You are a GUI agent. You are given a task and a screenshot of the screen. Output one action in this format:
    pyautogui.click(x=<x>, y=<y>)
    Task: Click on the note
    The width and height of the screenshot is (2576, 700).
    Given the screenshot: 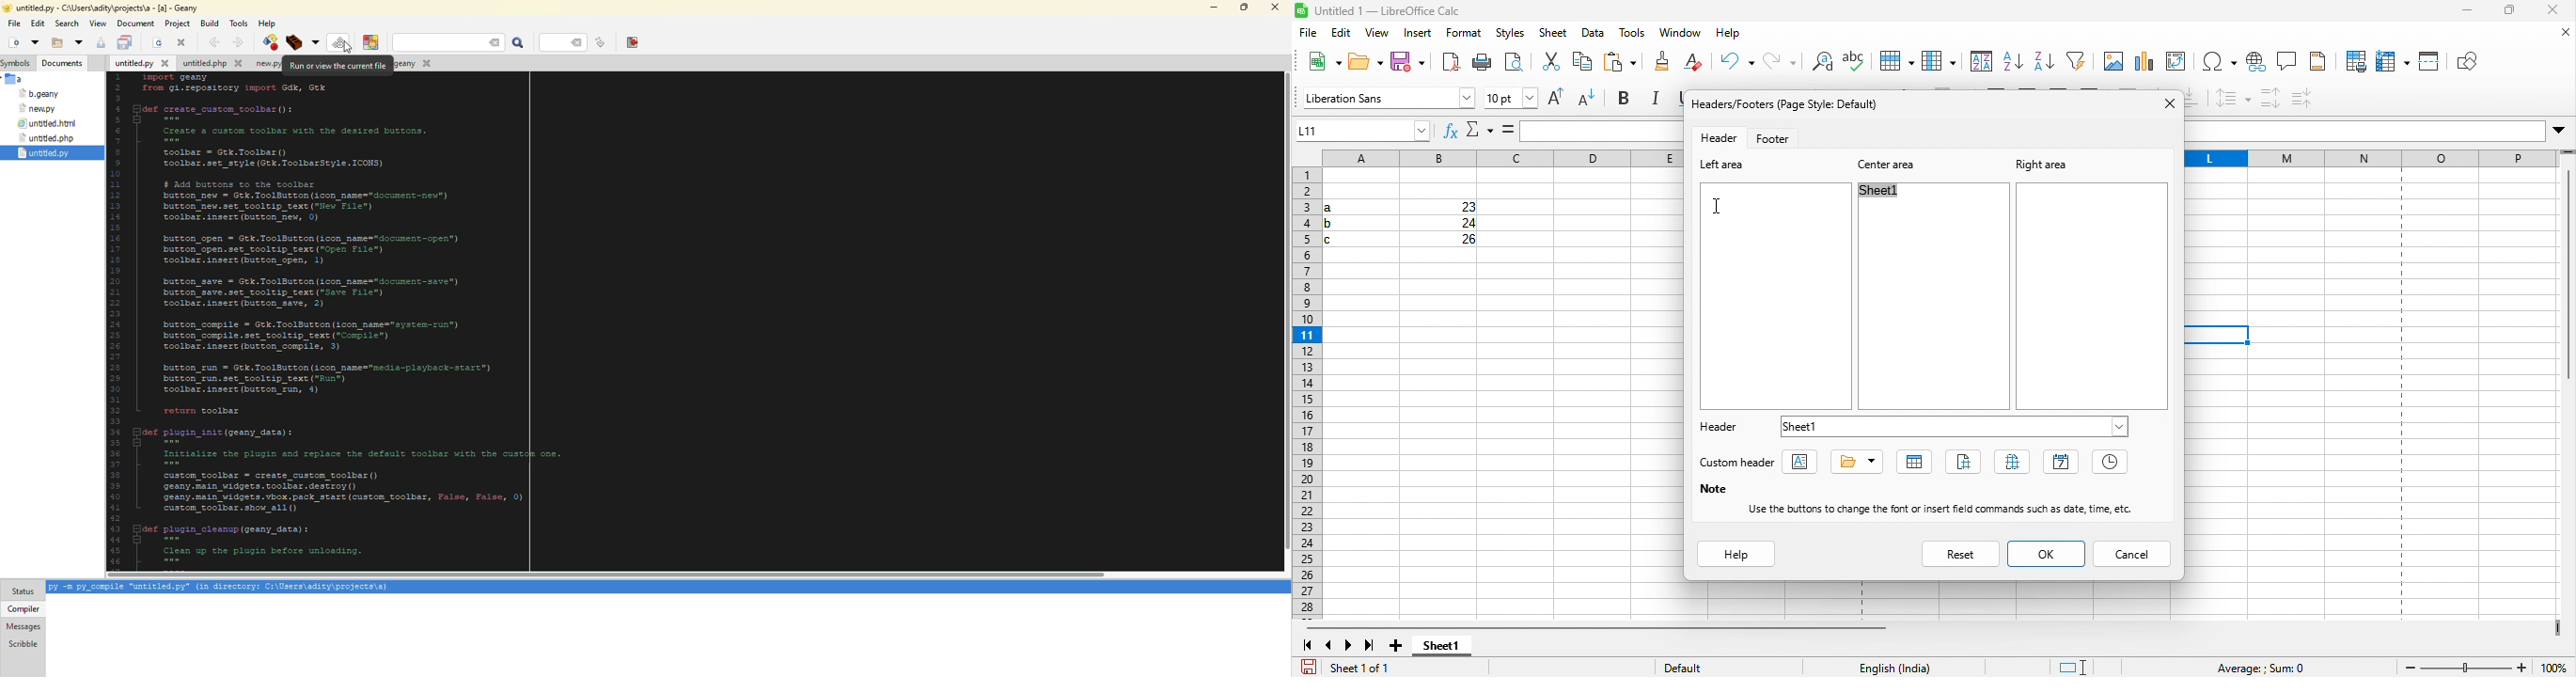 What is the action you would take?
    pyautogui.click(x=1718, y=488)
    